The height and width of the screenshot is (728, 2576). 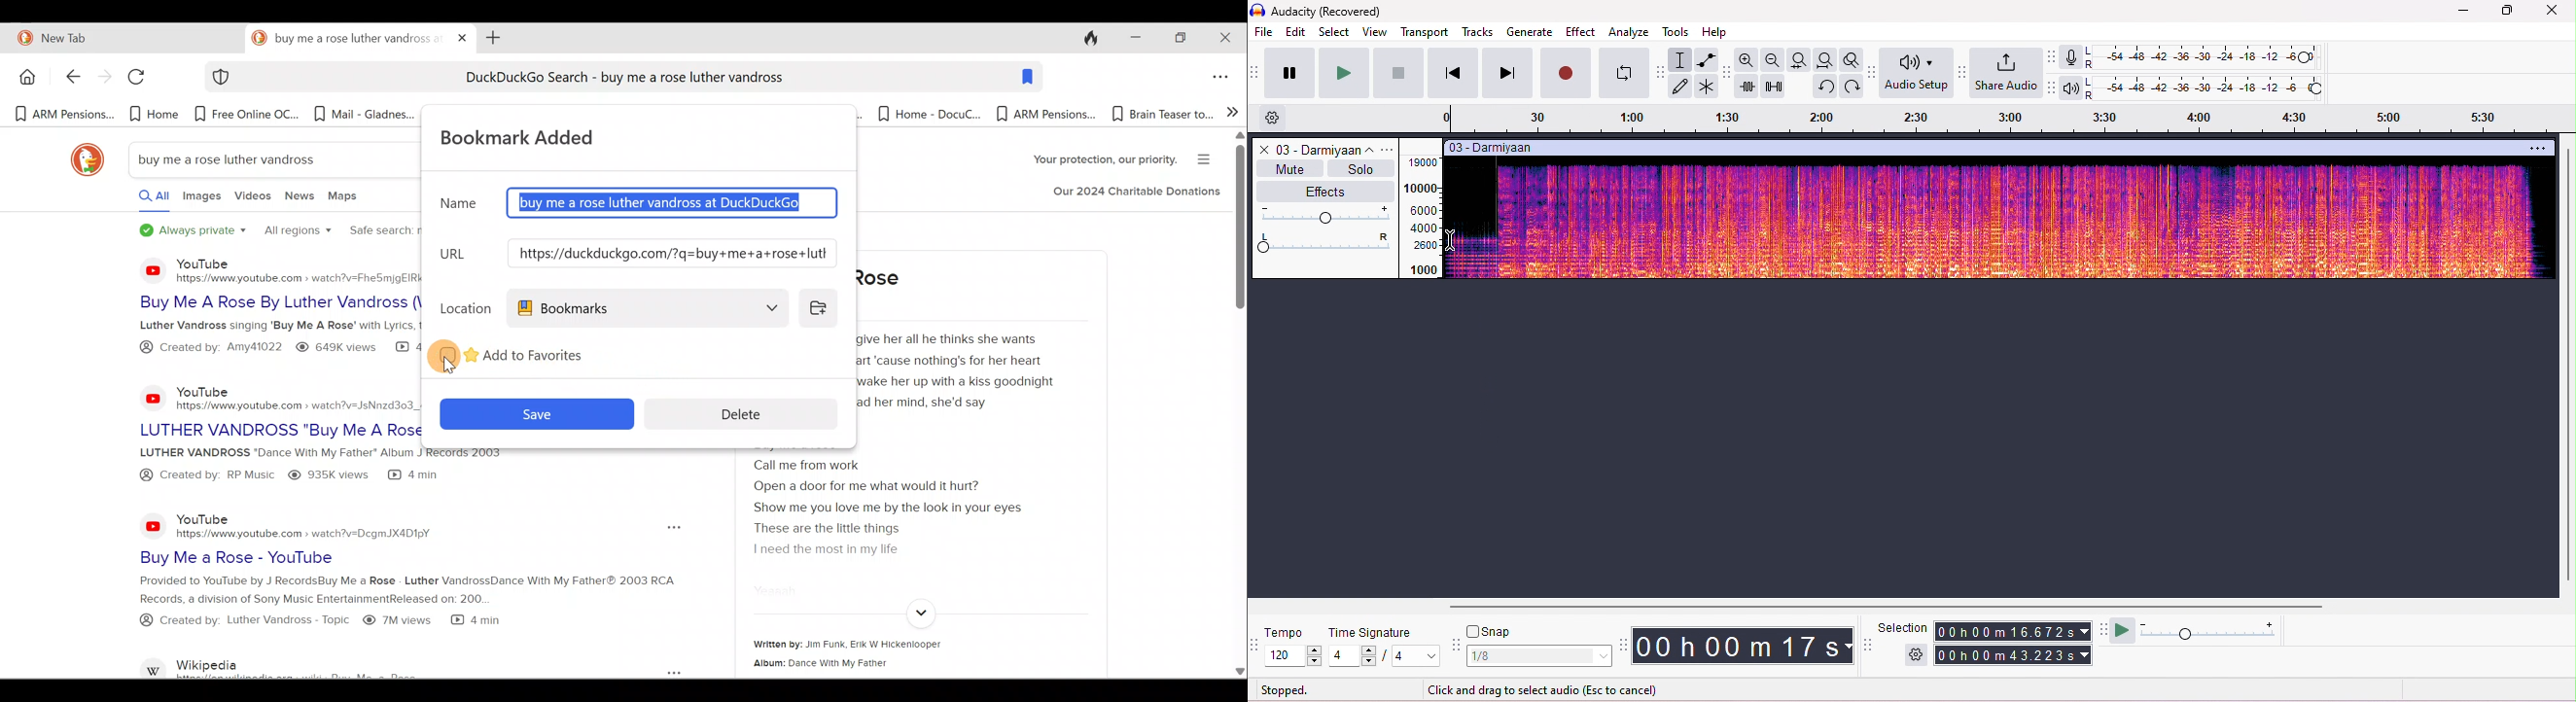 What do you see at coordinates (1682, 86) in the screenshot?
I see `draw` at bounding box center [1682, 86].